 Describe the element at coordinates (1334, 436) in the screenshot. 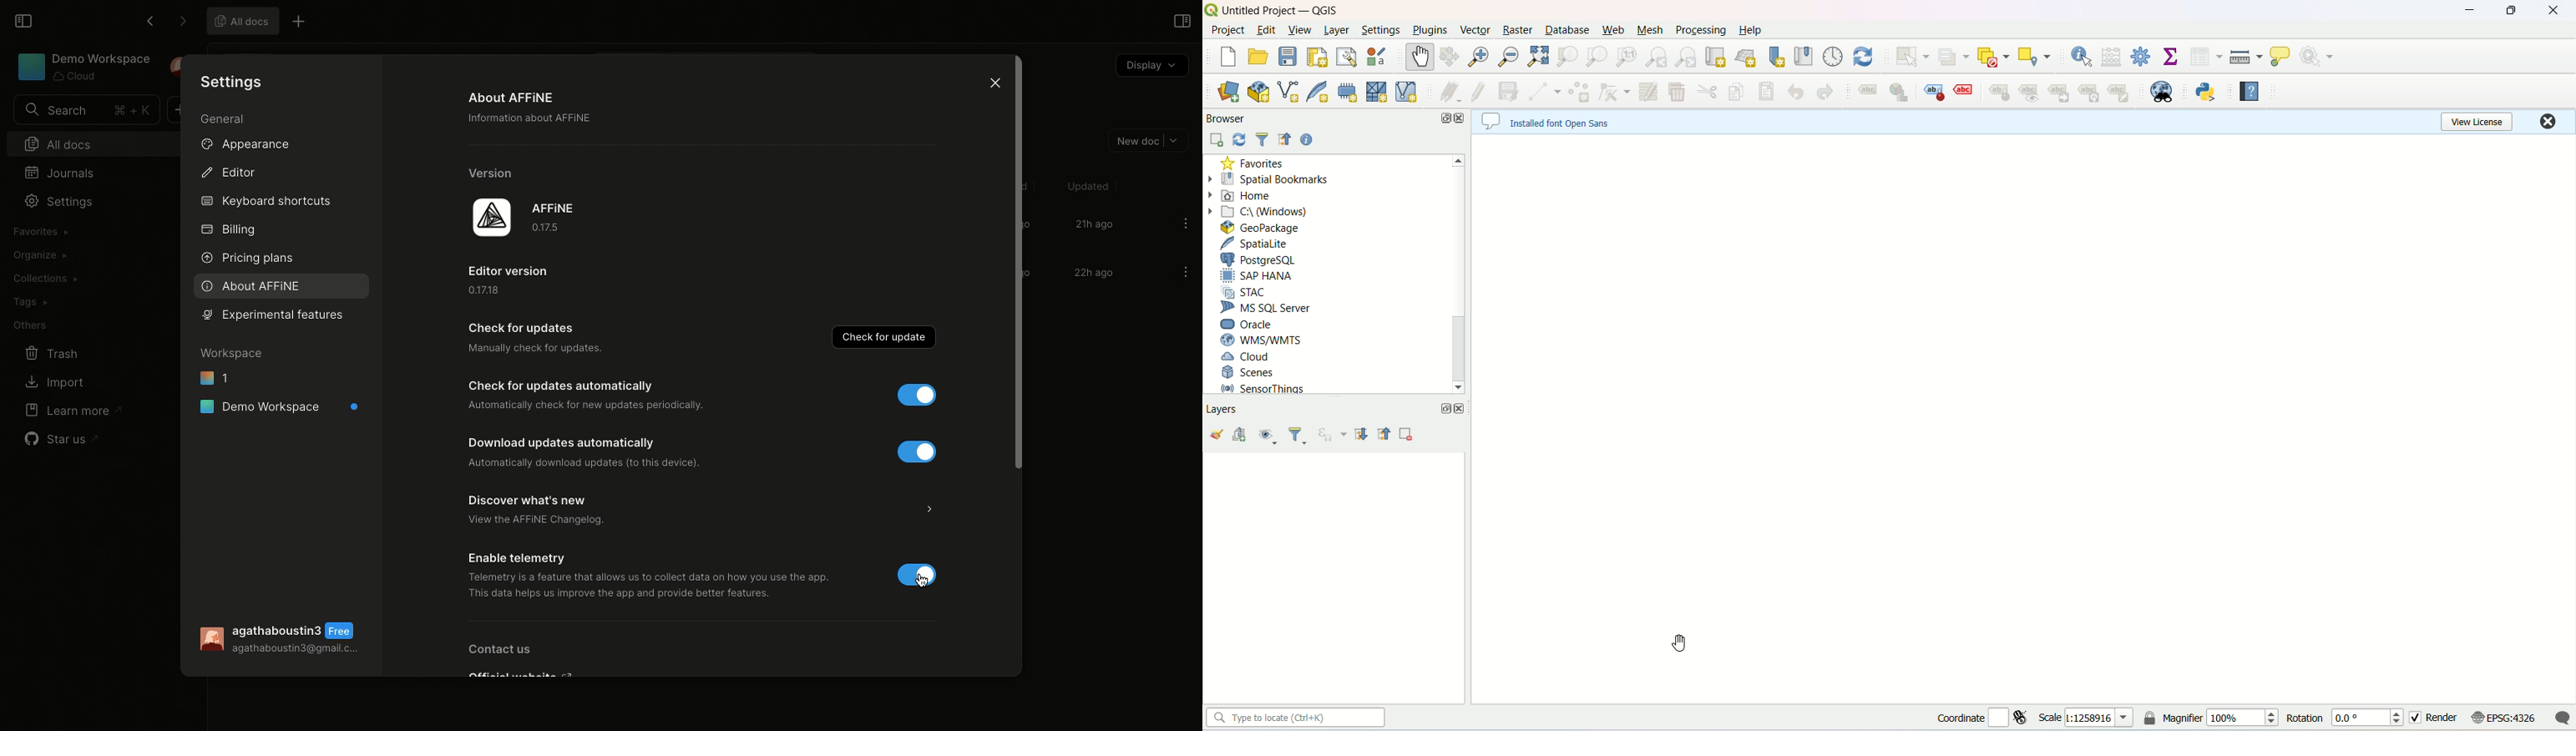

I see `filter legend by expression` at that location.